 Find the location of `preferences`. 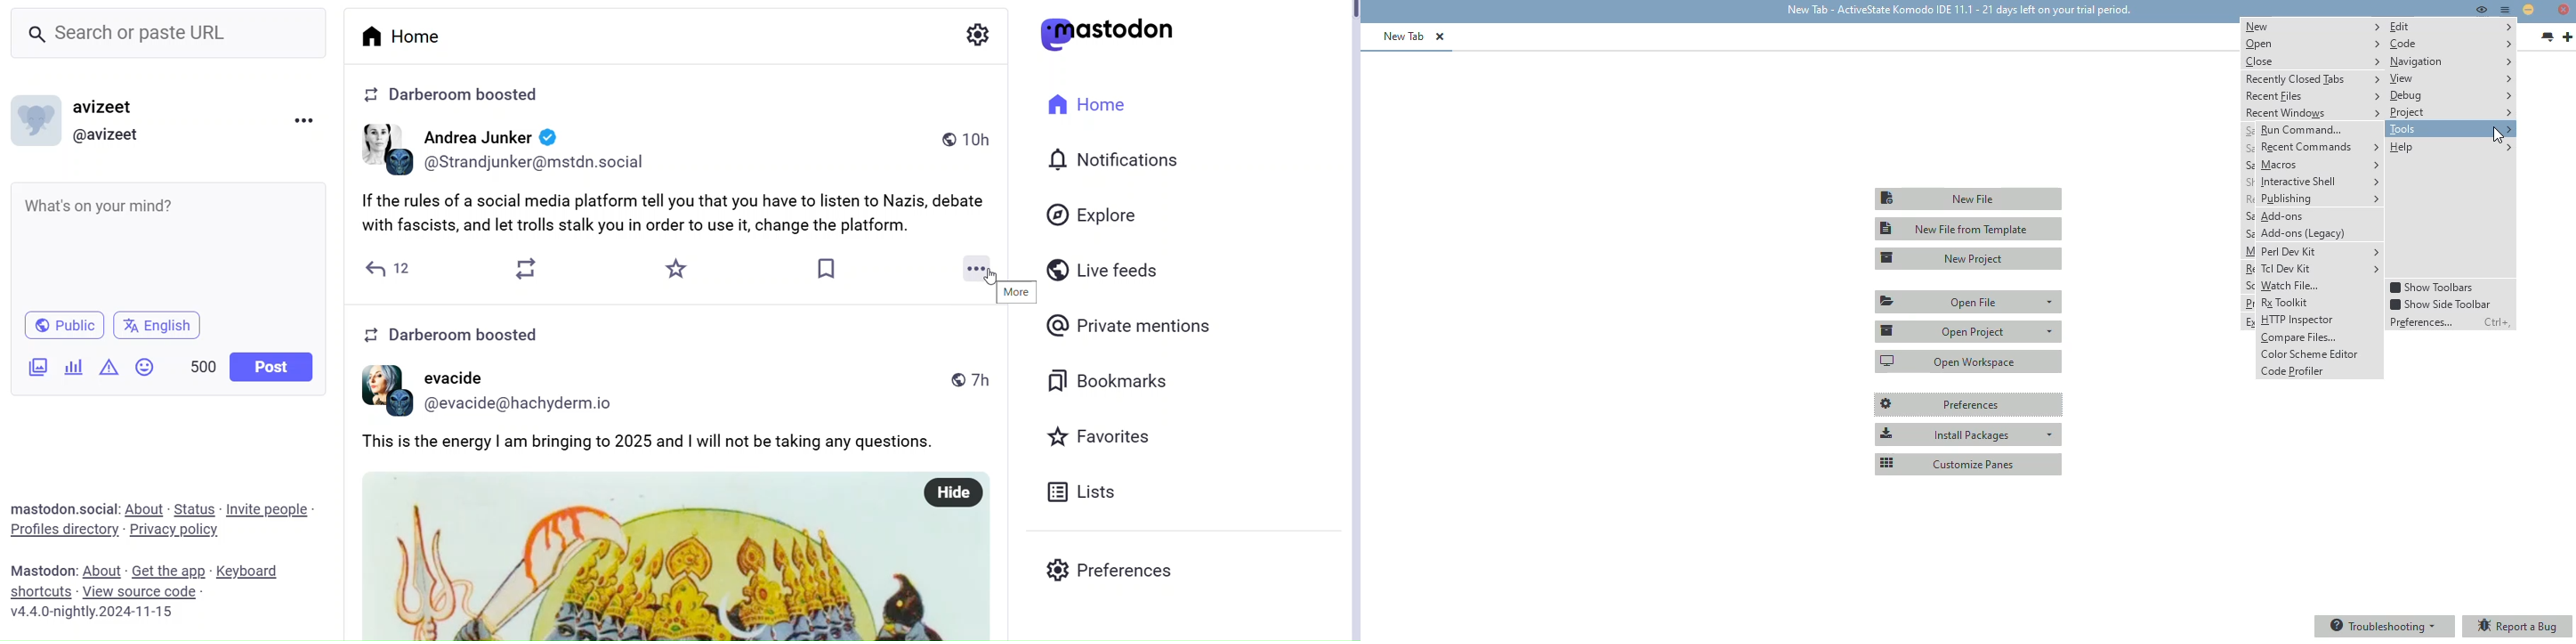

preferences is located at coordinates (1969, 405).